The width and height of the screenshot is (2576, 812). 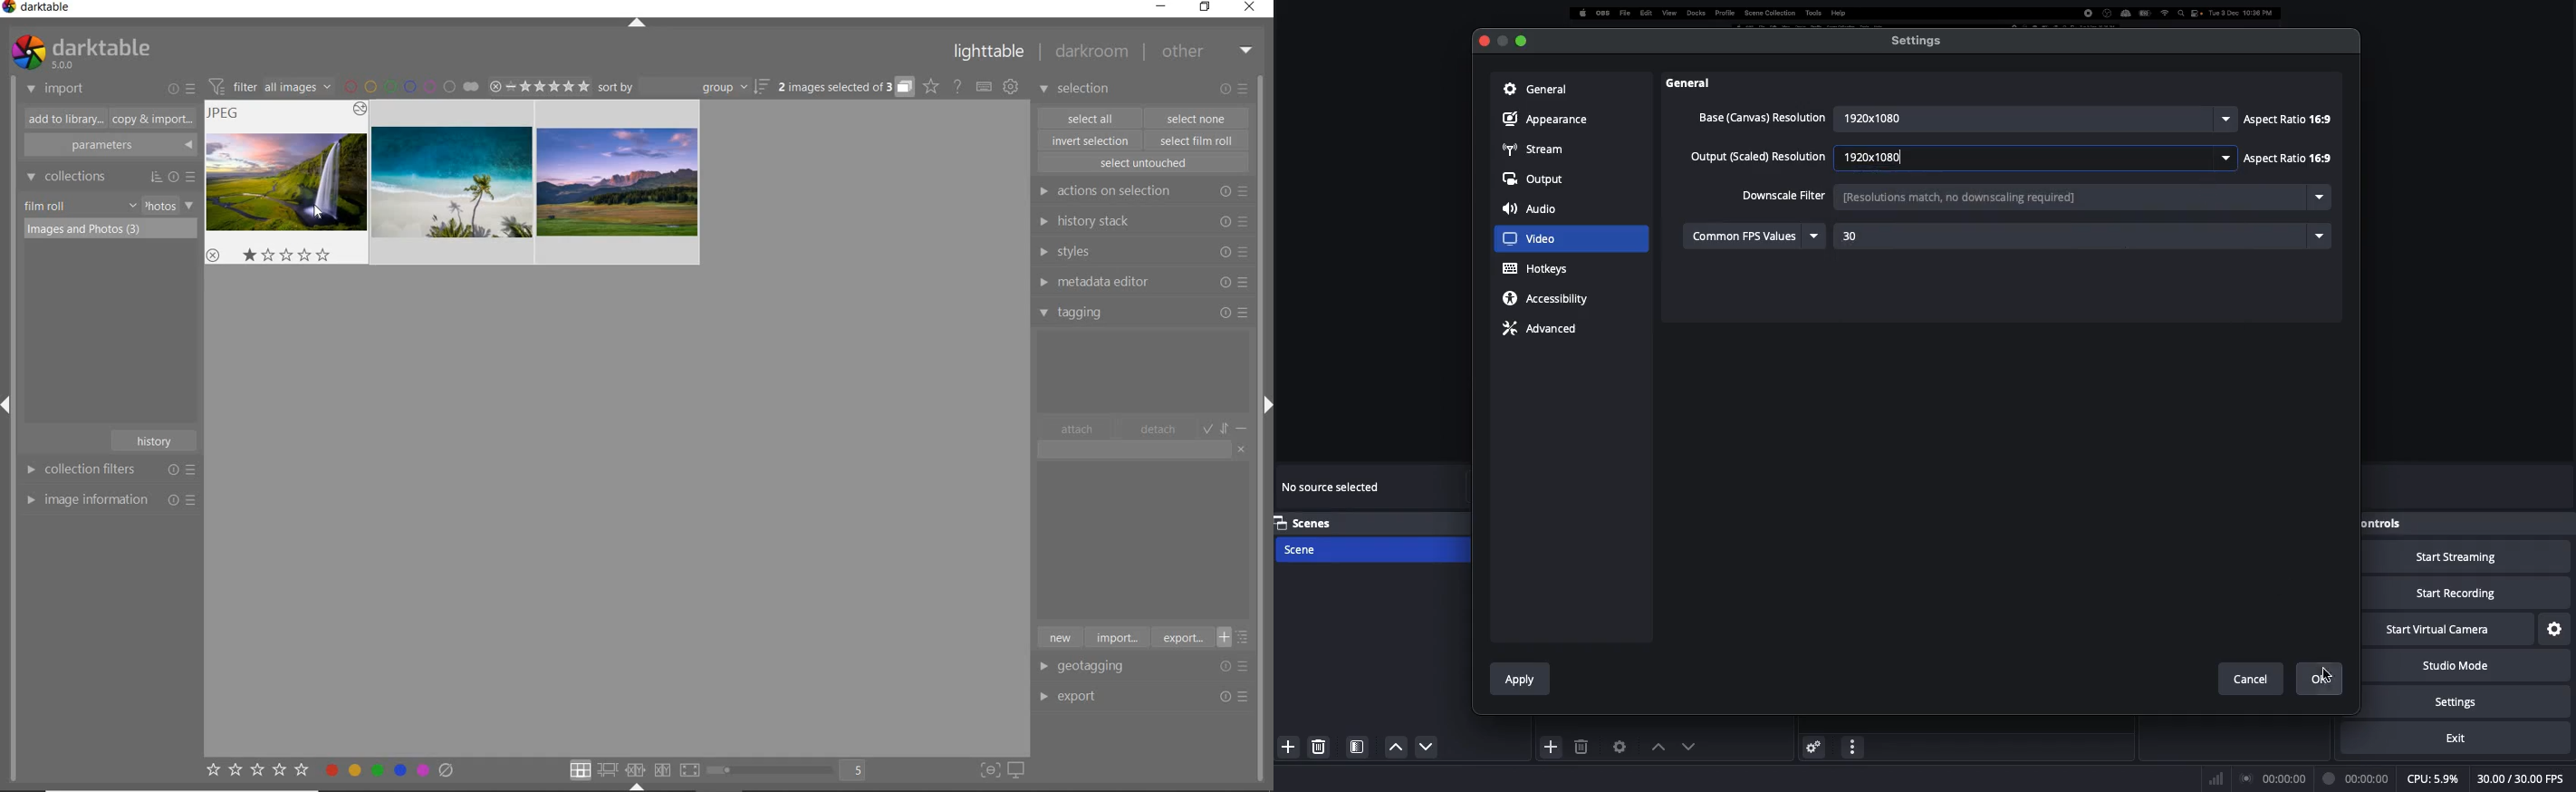 What do you see at coordinates (2033, 157) in the screenshot?
I see `Dimensions` at bounding box center [2033, 157].